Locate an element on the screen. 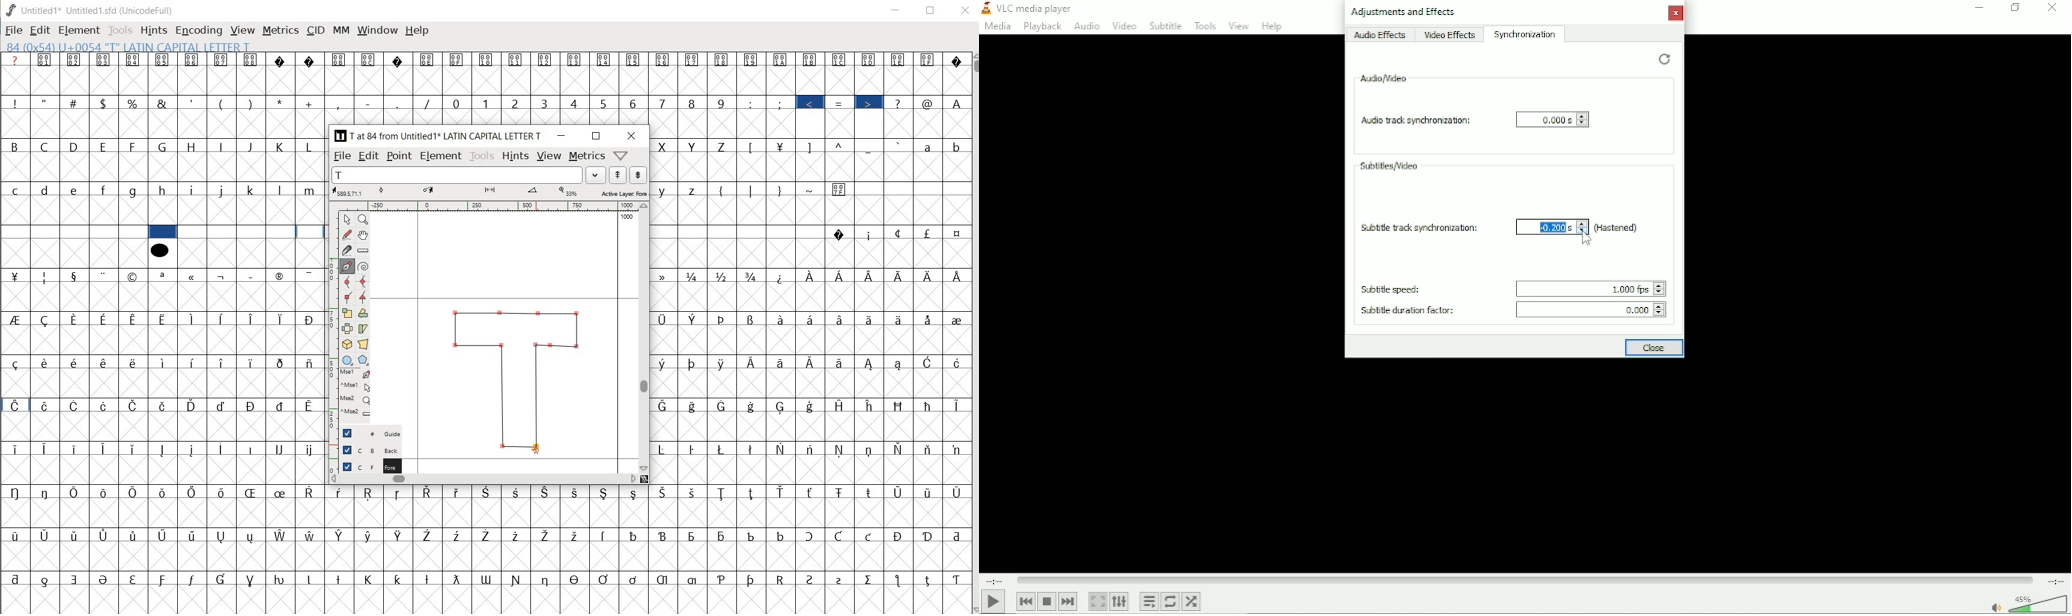  tangent is located at coordinates (365, 296).